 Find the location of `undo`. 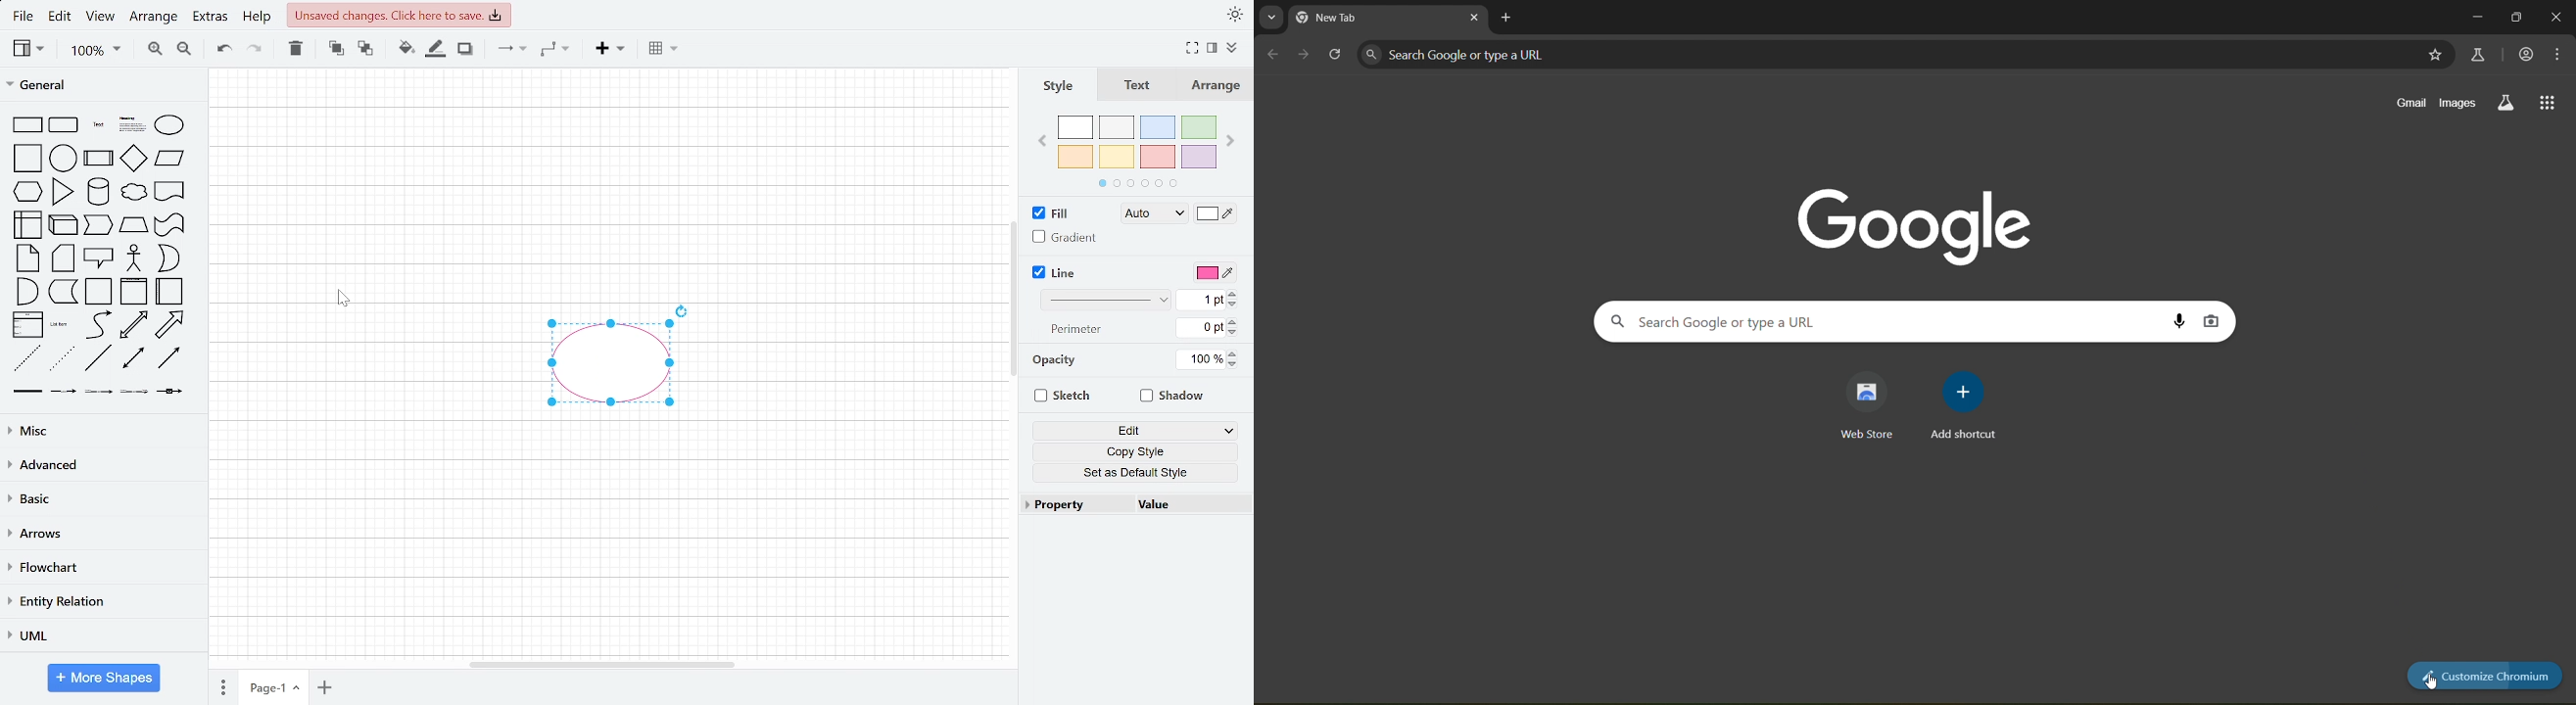

undo is located at coordinates (220, 49).